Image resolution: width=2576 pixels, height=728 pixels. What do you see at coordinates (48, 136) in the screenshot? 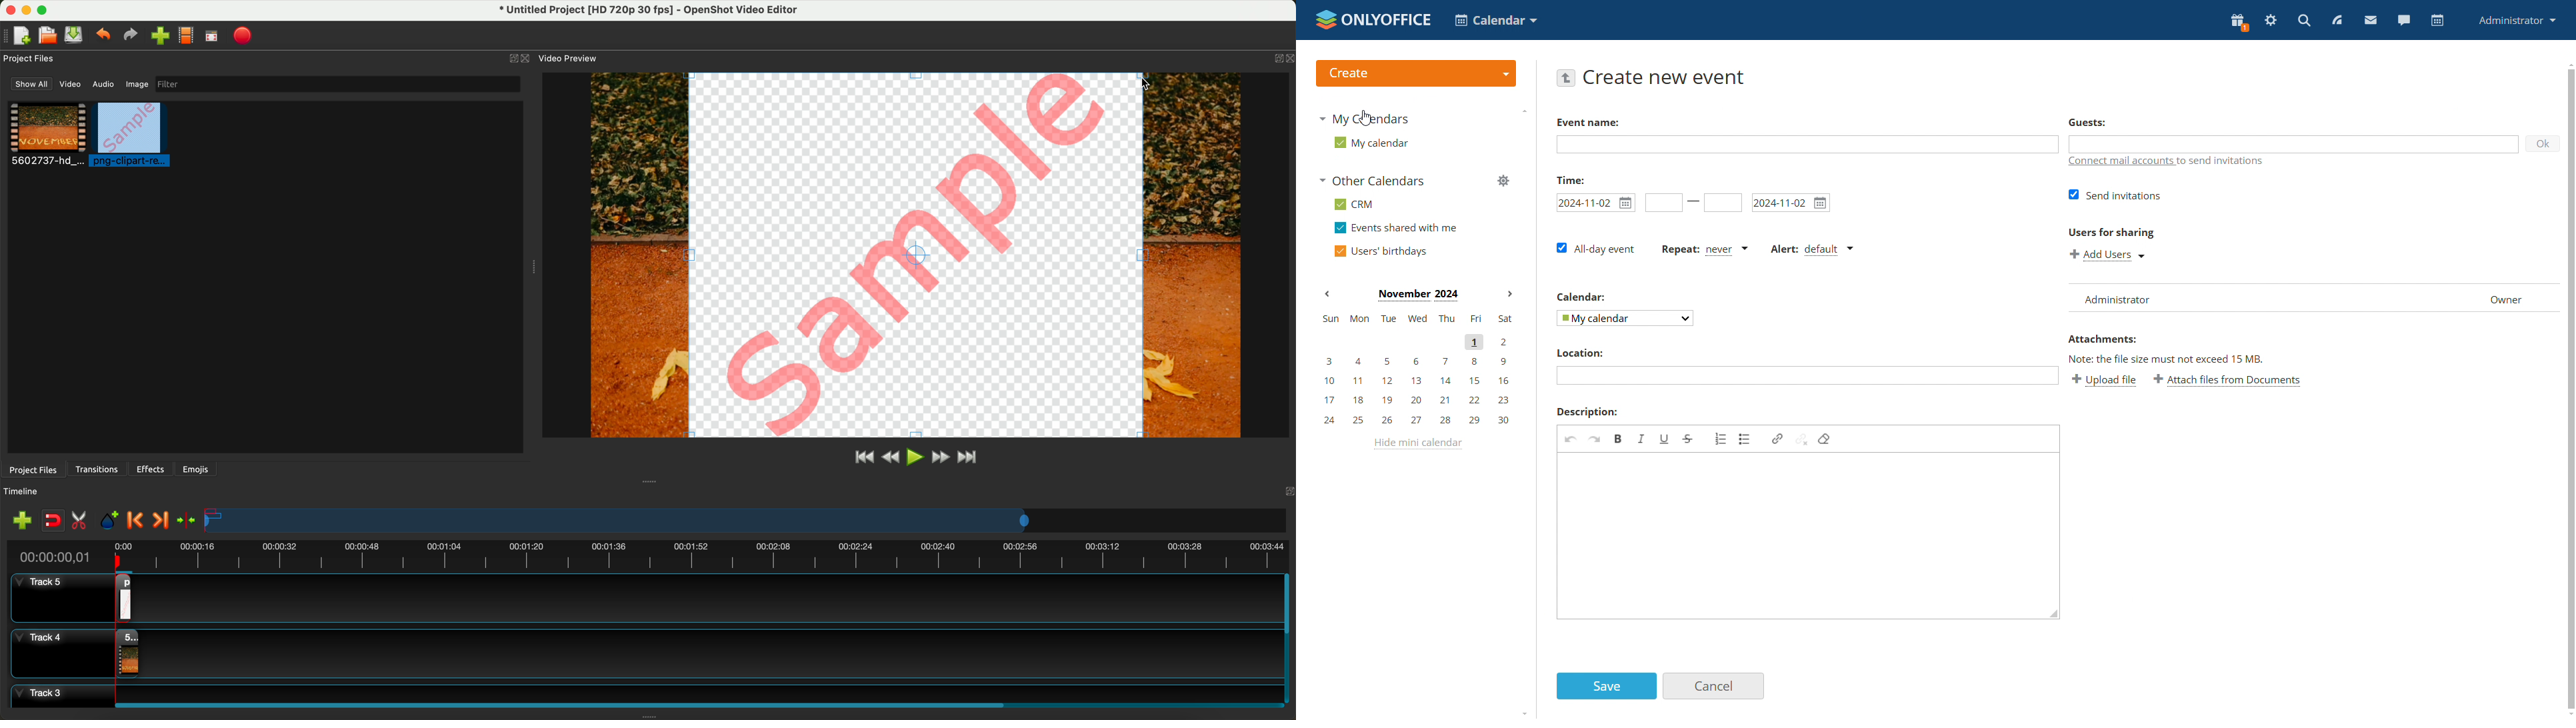
I see `video` at bounding box center [48, 136].